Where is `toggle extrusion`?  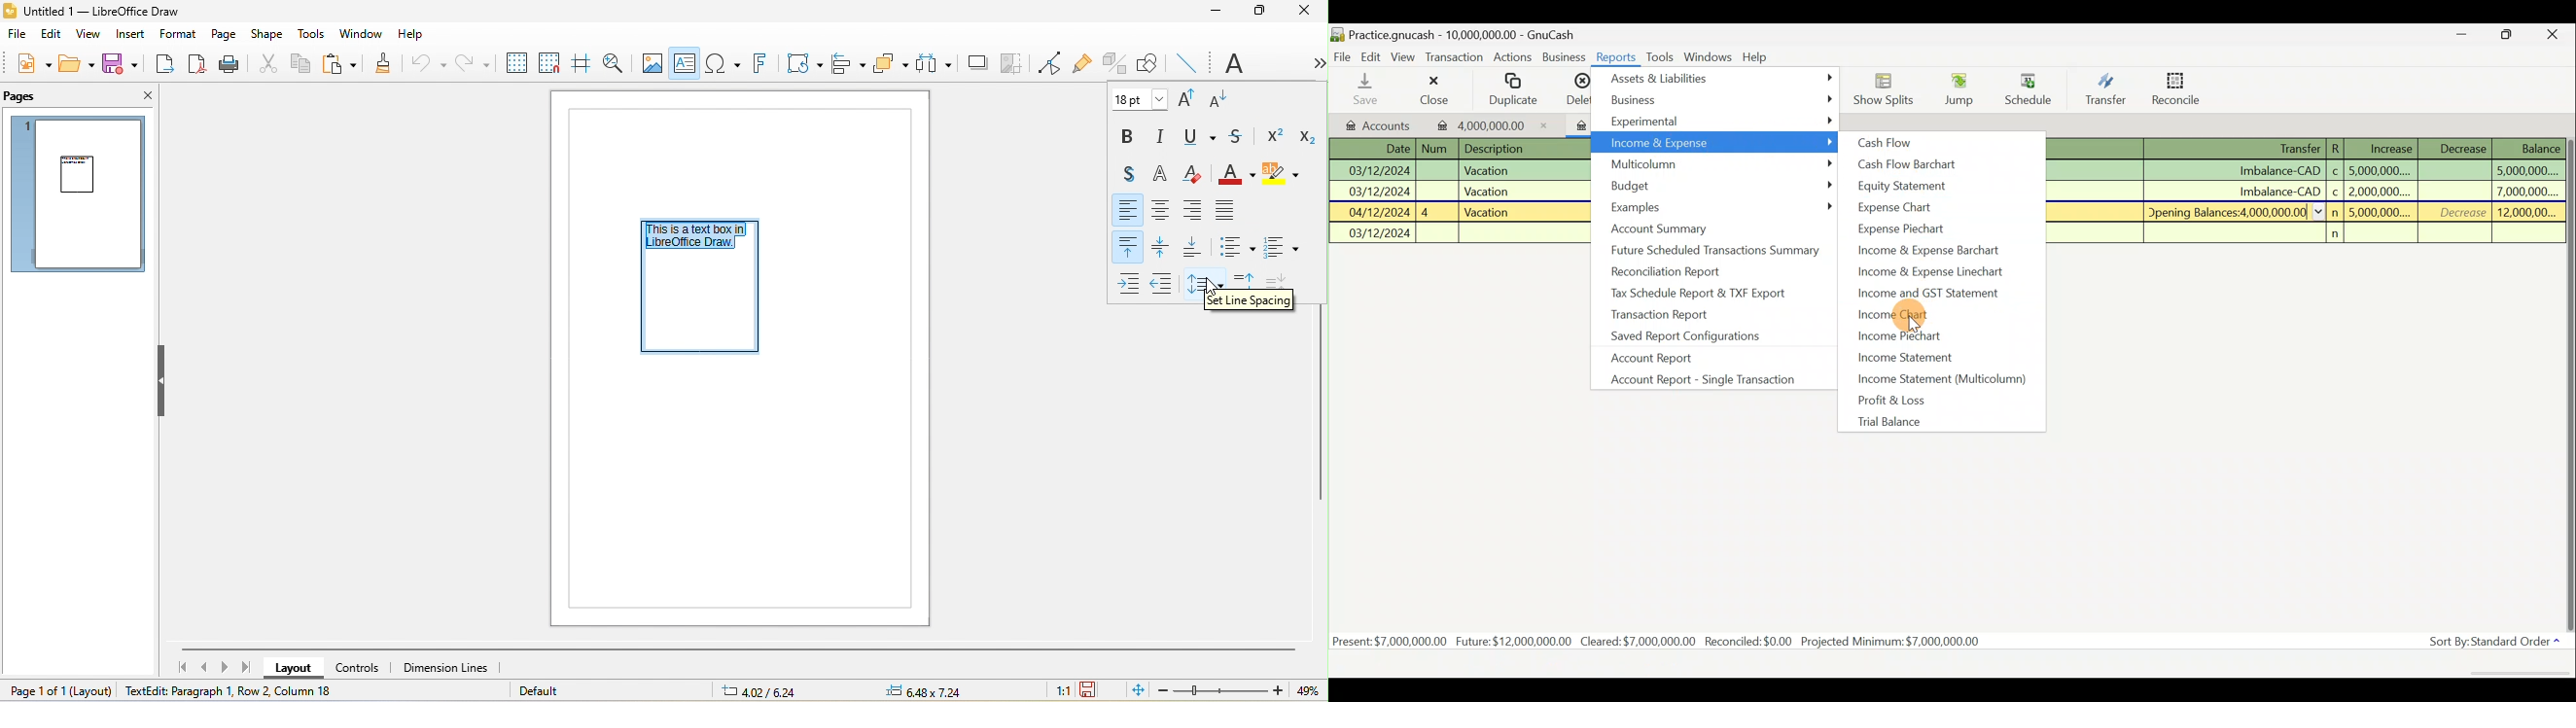 toggle extrusion is located at coordinates (1117, 61).